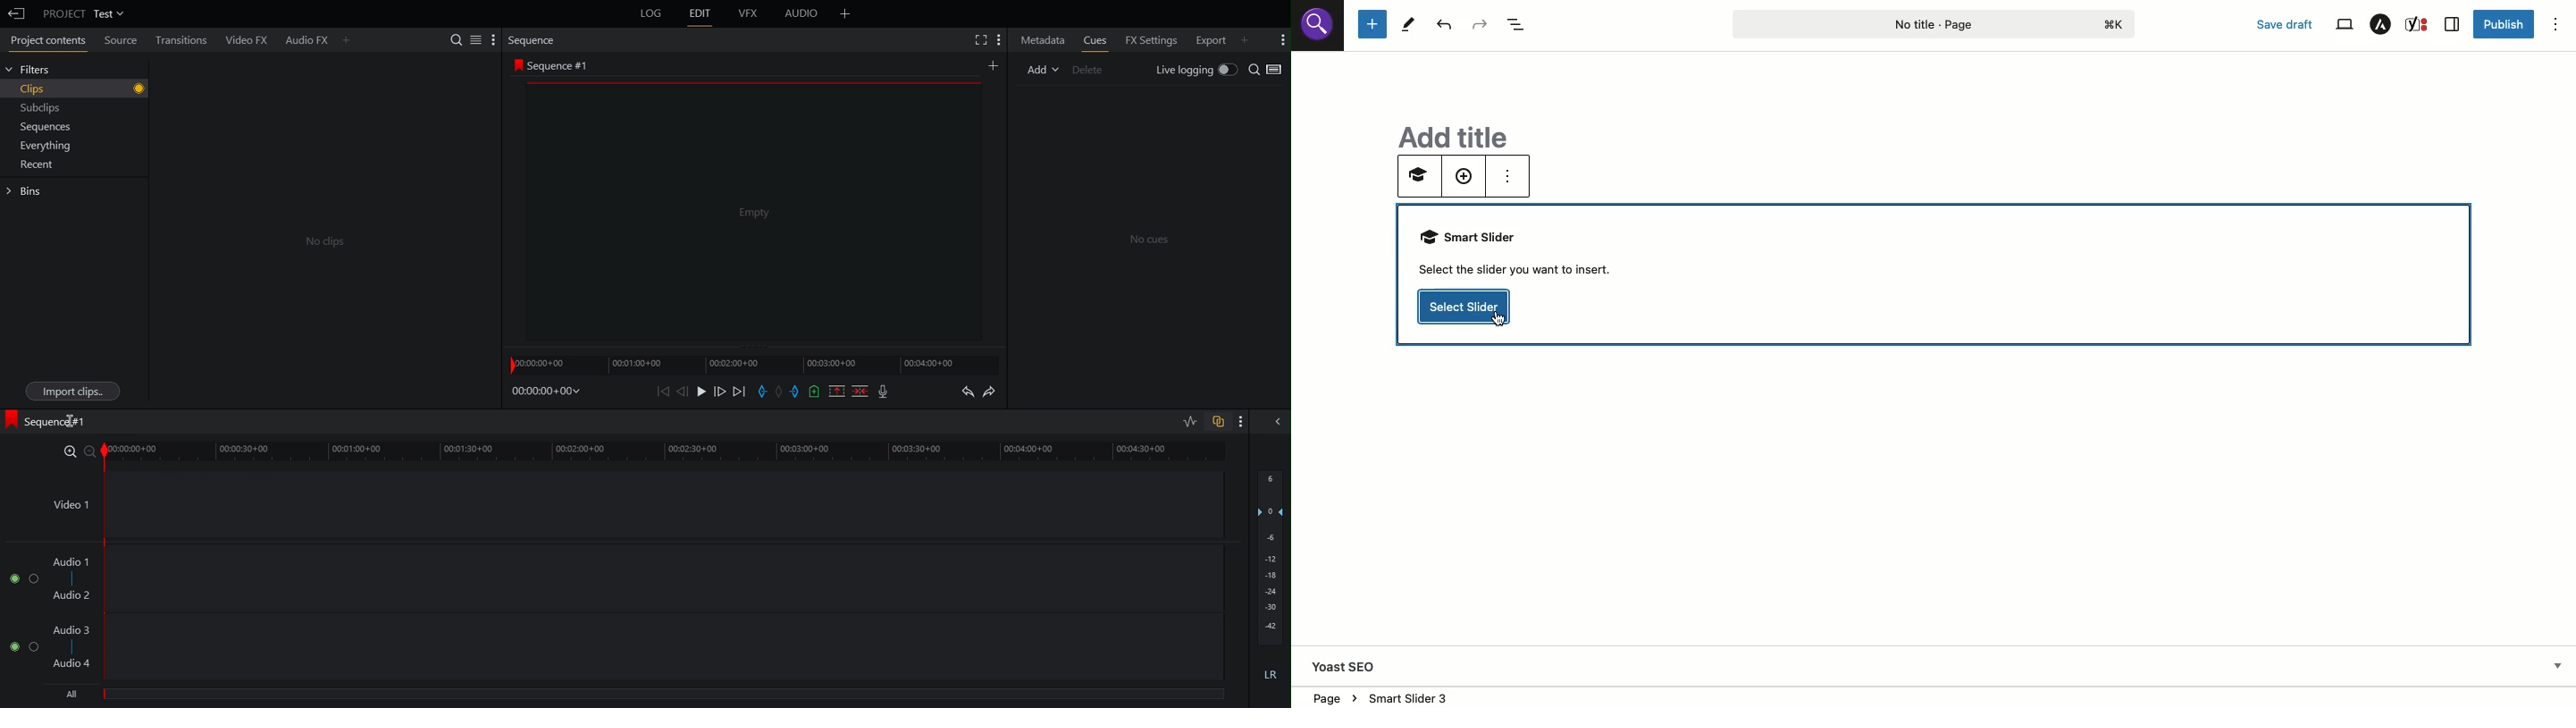 The width and height of the screenshot is (2576, 728). Describe the element at coordinates (882, 390) in the screenshot. I see `Mic` at that location.